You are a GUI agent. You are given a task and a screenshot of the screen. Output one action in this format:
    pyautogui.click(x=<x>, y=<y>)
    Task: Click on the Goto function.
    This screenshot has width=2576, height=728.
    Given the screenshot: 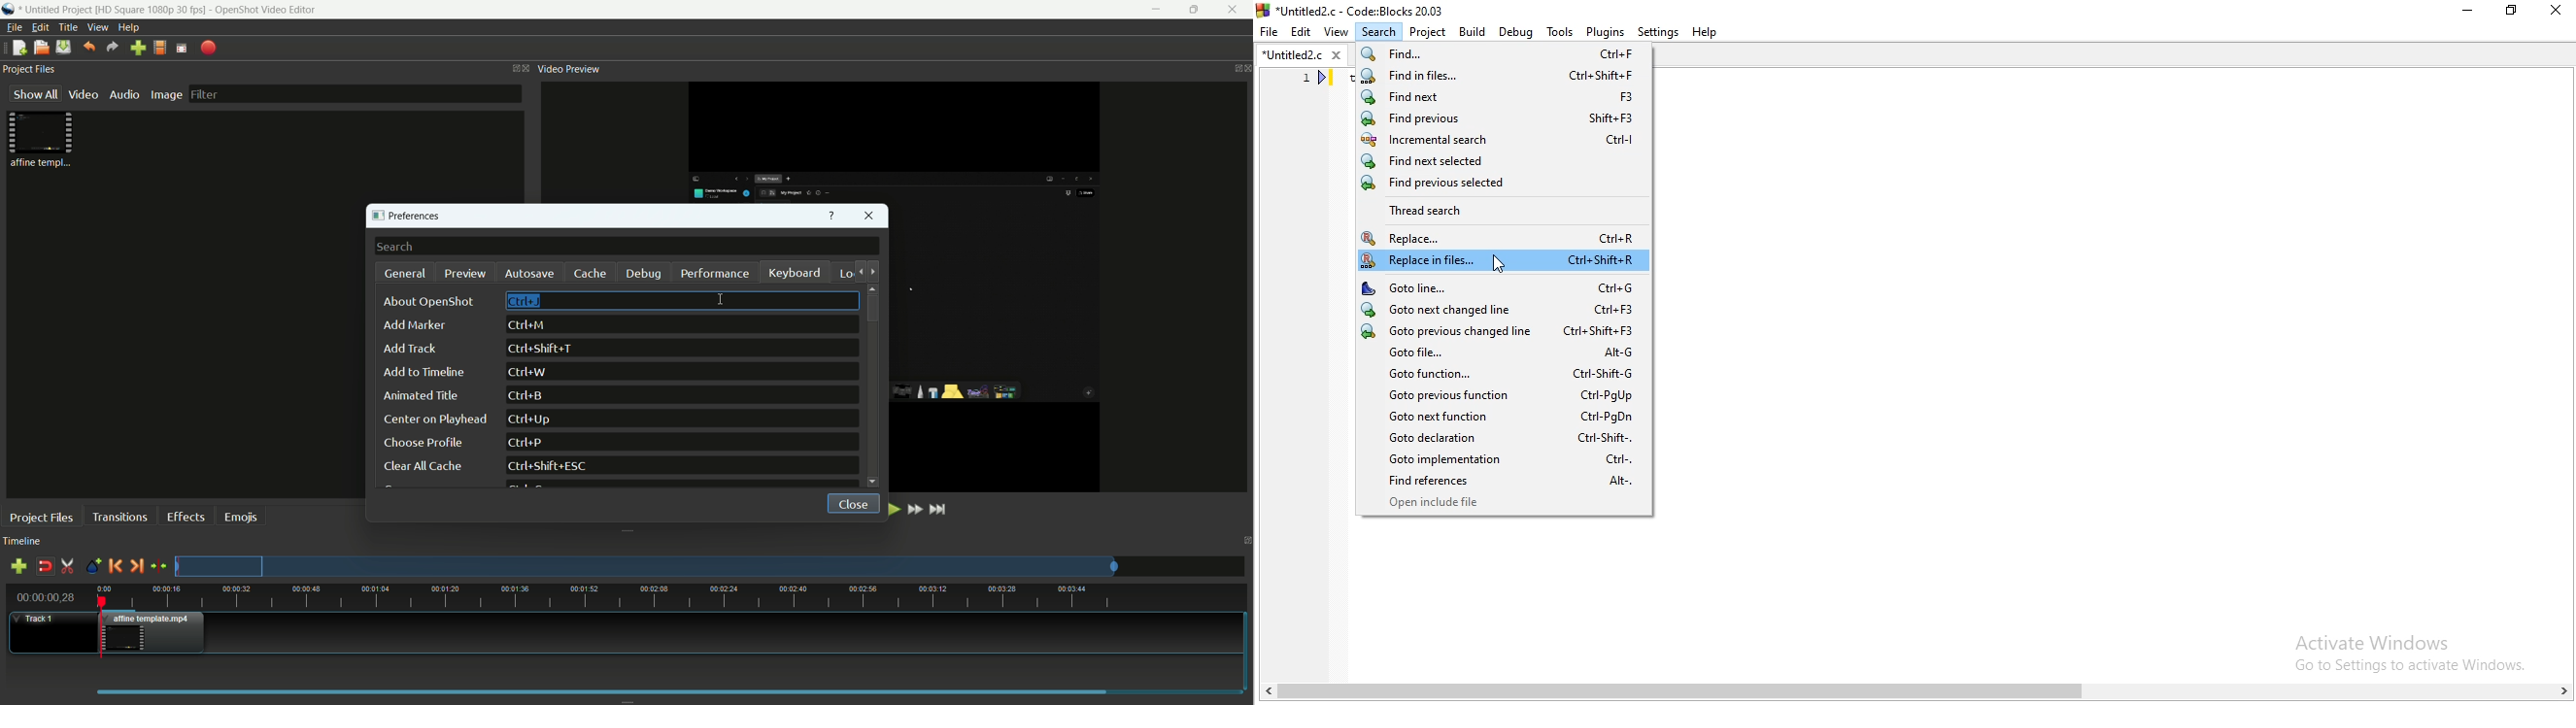 What is the action you would take?
    pyautogui.click(x=1504, y=374)
    